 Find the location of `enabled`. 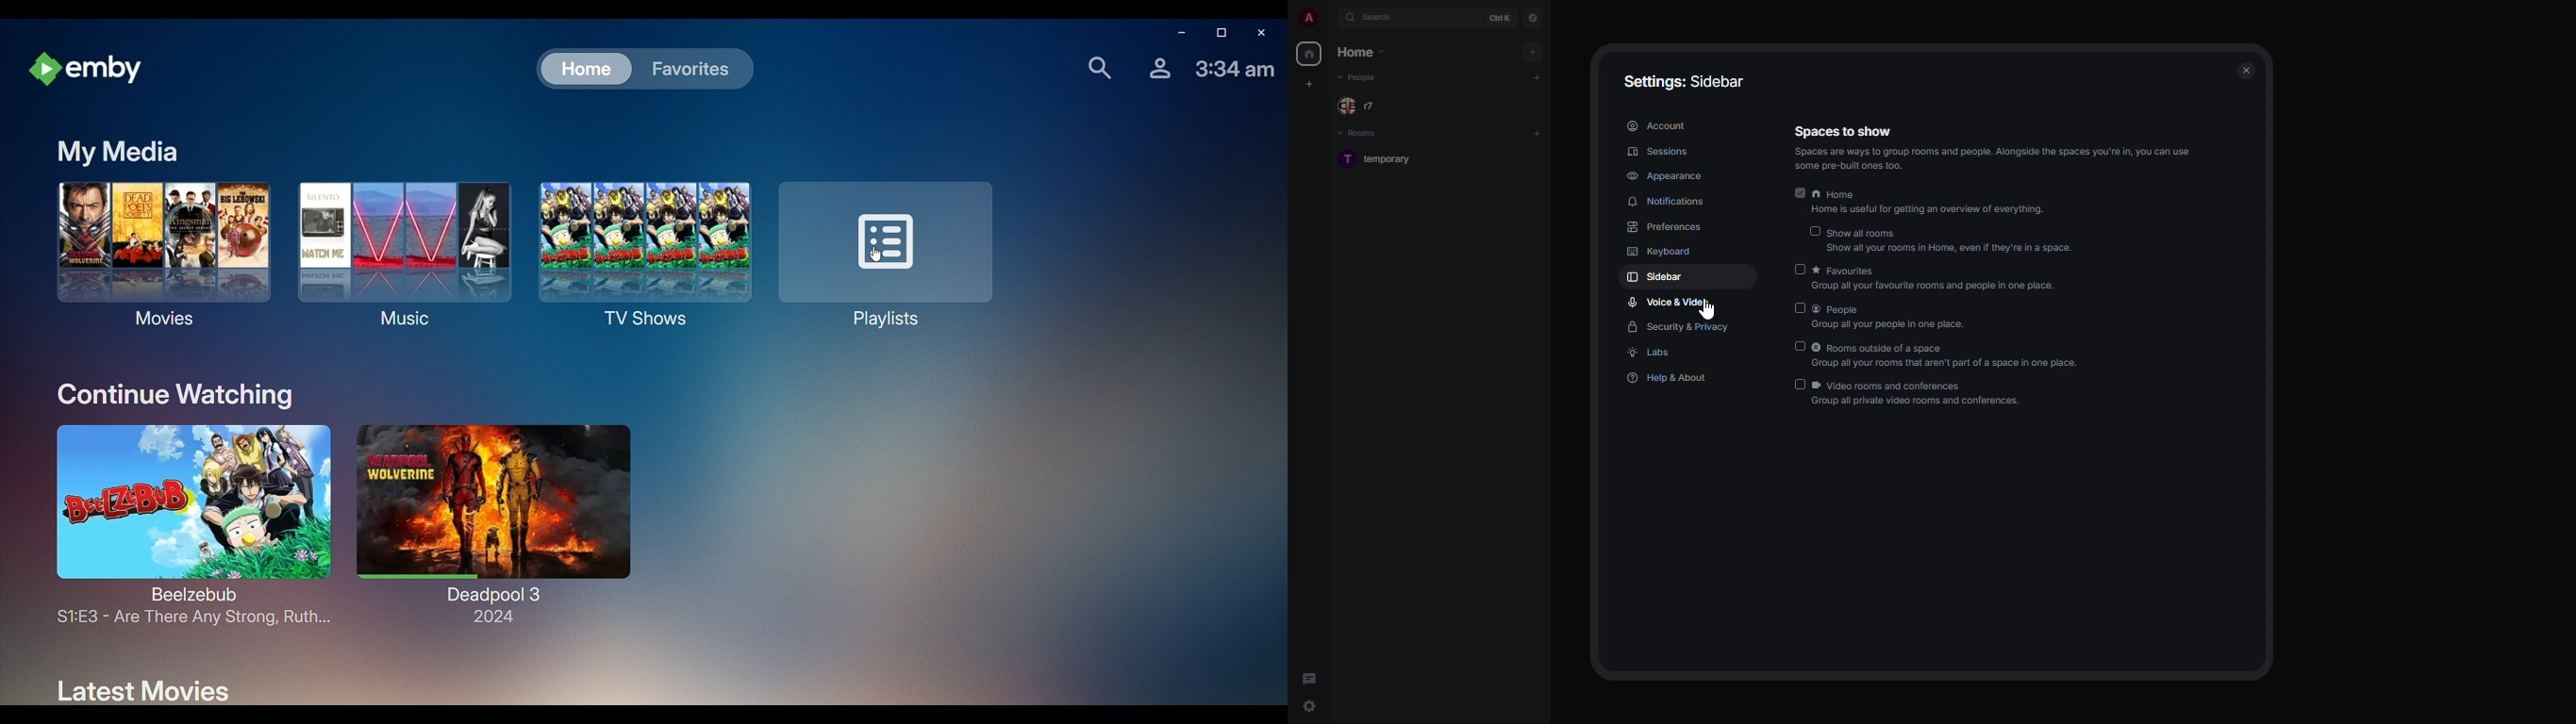

enabled is located at coordinates (1800, 193).